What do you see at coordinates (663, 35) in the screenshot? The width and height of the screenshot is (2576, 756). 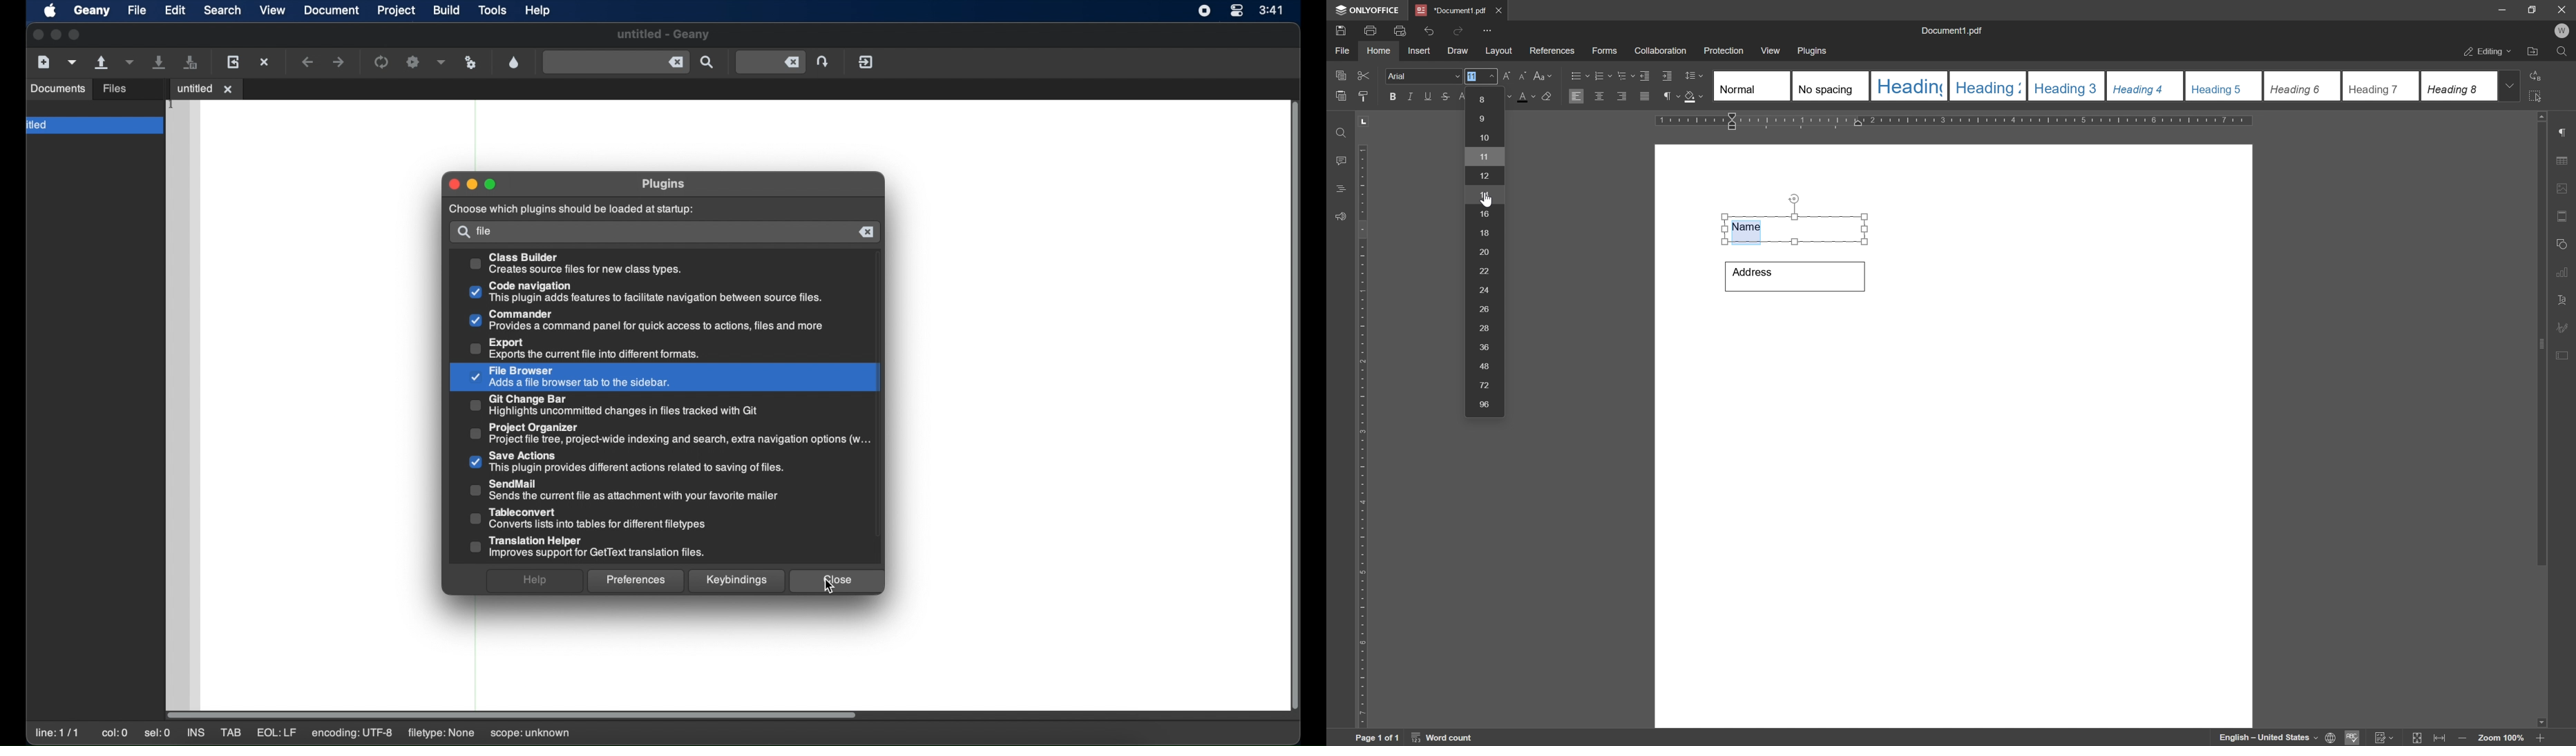 I see `untitled - geany` at bounding box center [663, 35].